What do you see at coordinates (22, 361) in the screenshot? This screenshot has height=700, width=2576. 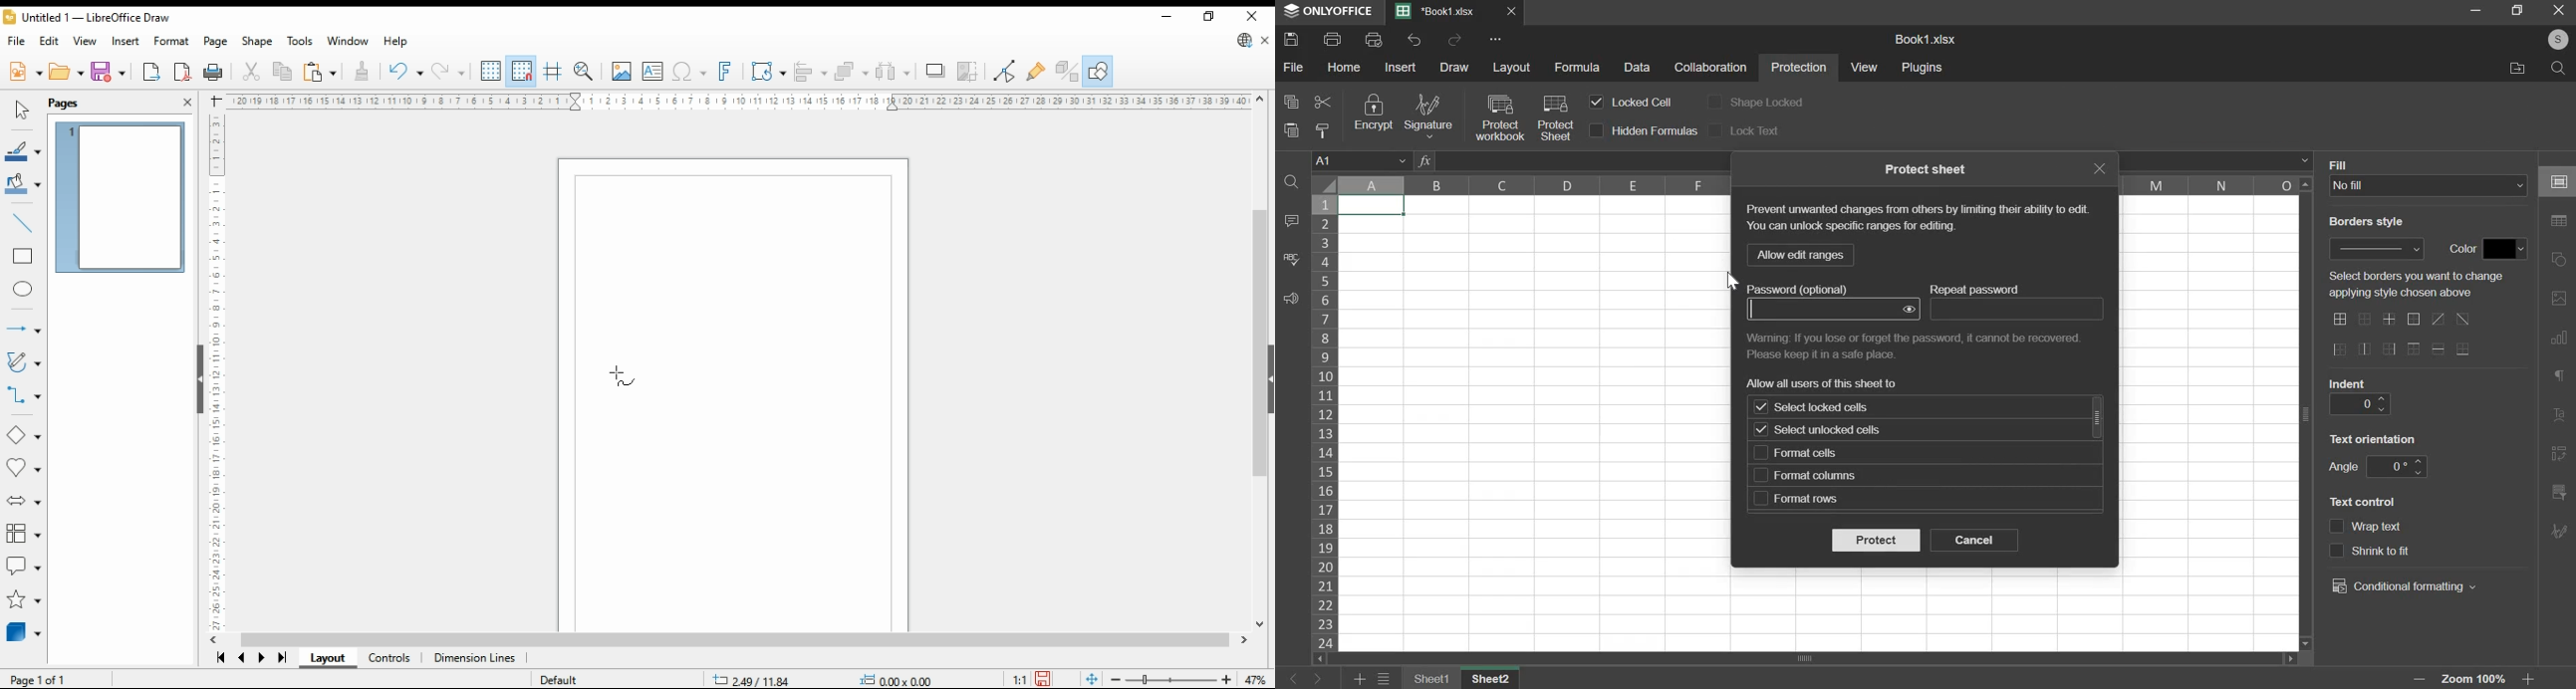 I see `curves and polygons` at bounding box center [22, 361].